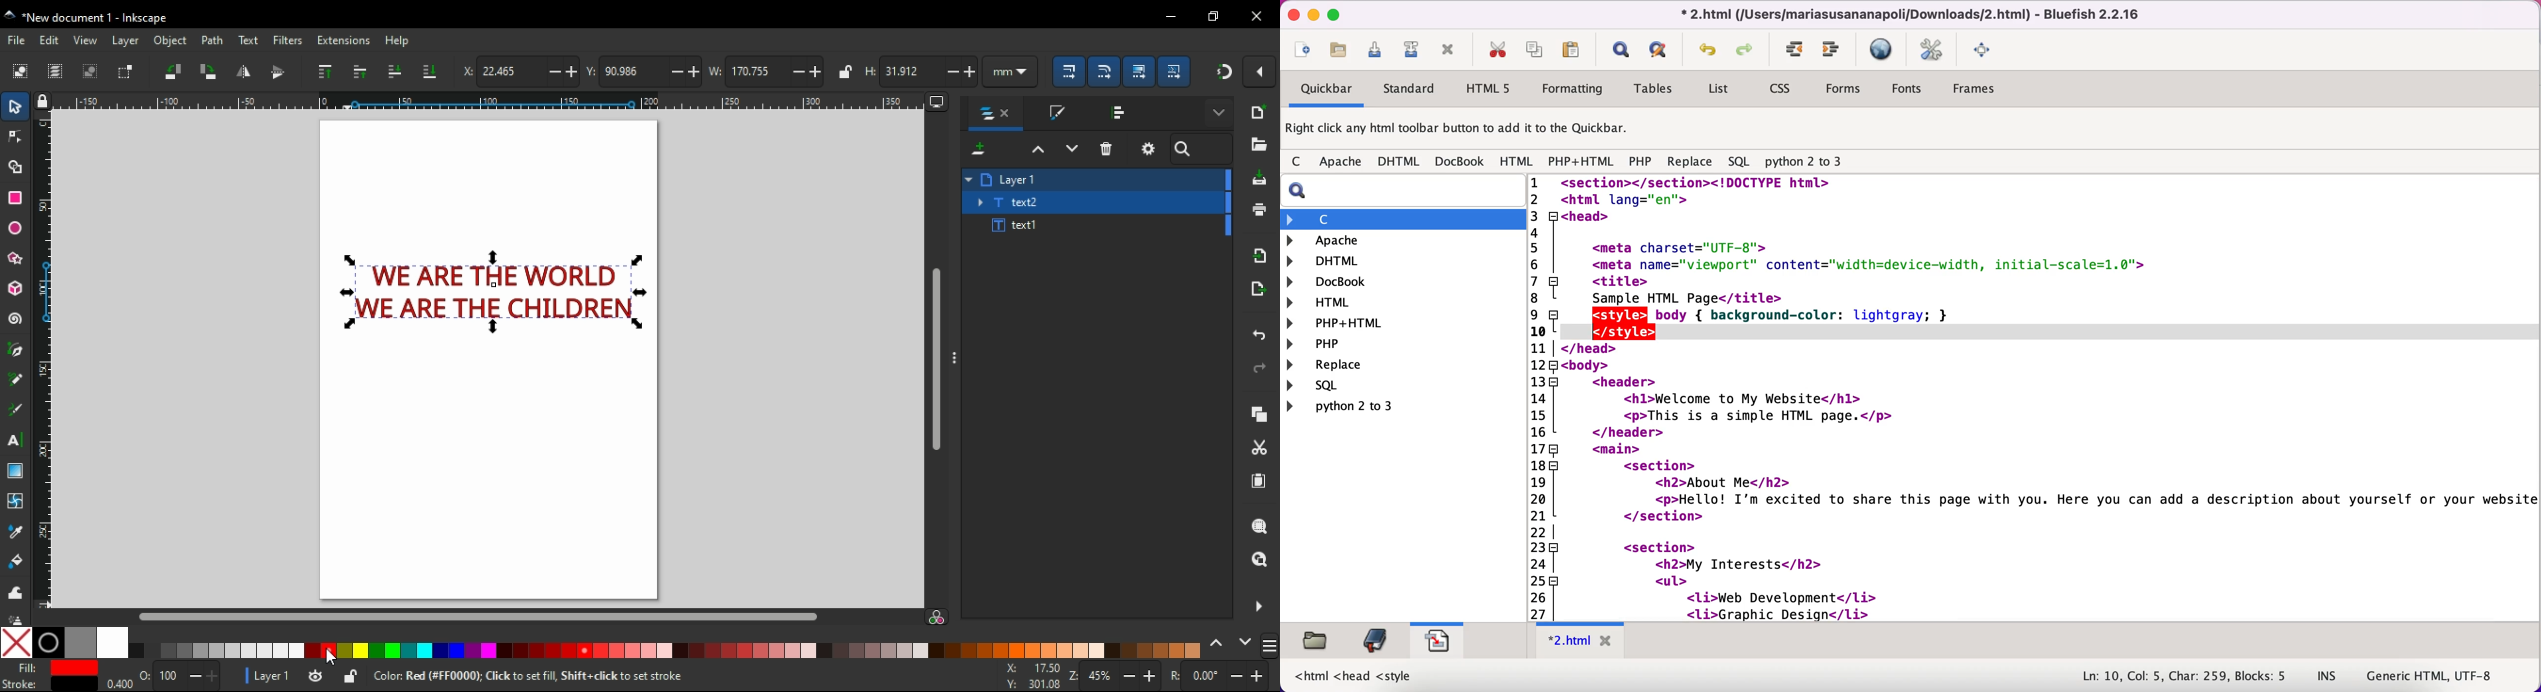 The height and width of the screenshot is (700, 2548). Describe the element at coordinates (535, 675) in the screenshot. I see `keyboard shortcuts and usage hints` at that location.